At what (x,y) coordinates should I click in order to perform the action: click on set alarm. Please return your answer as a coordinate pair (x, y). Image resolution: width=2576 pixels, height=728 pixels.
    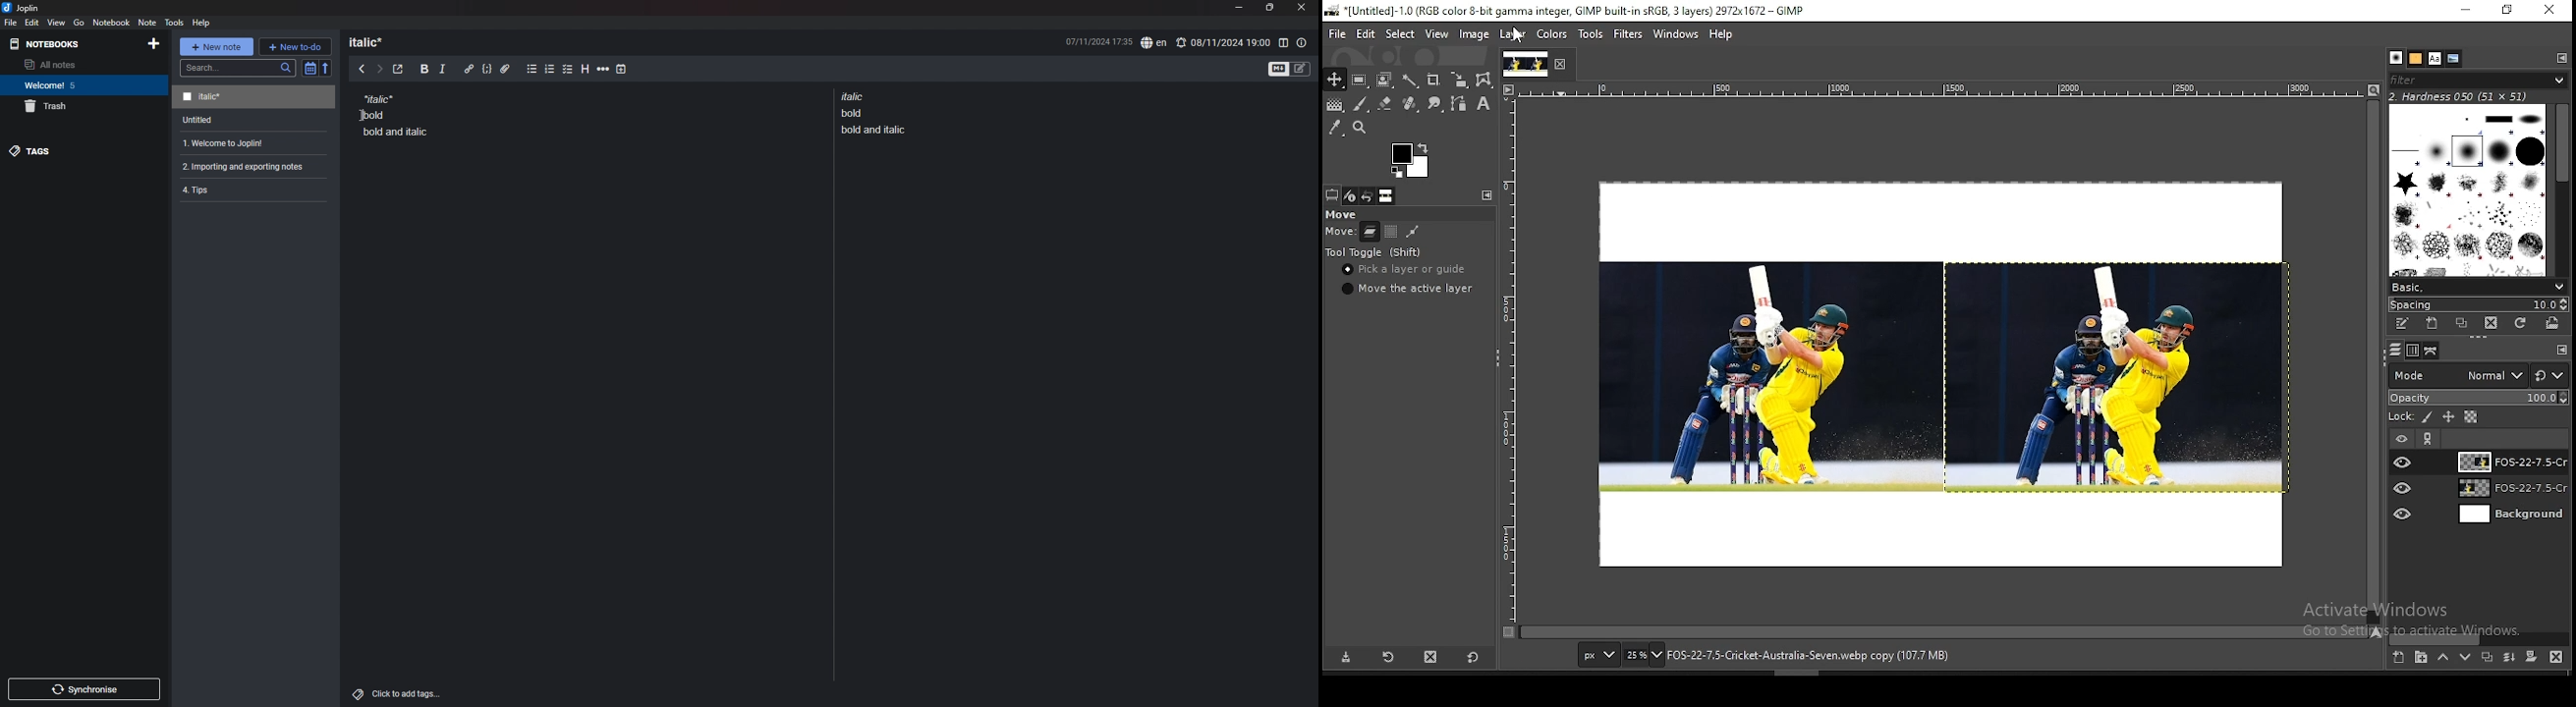
    Looking at the image, I should click on (1223, 42).